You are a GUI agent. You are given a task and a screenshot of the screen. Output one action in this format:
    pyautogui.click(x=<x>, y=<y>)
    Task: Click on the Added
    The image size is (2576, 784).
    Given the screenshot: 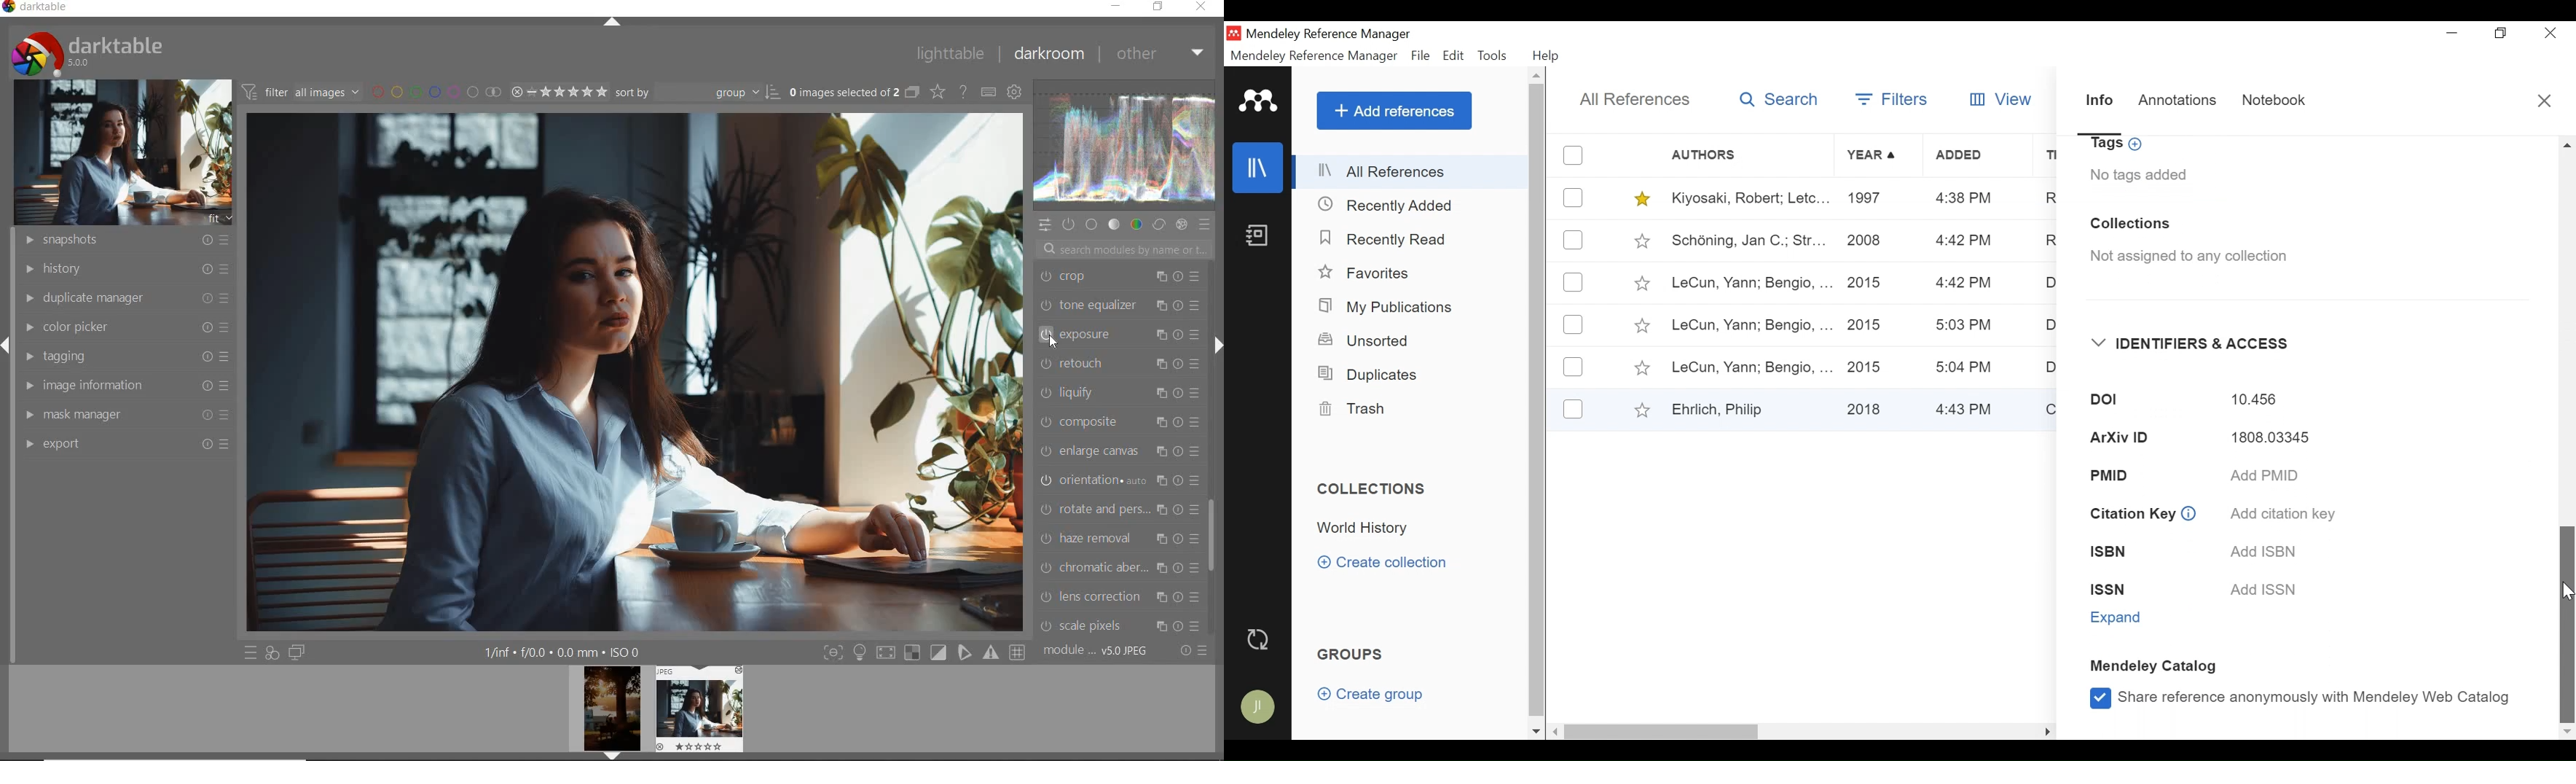 What is the action you would take?
    pyautogui.click(x=1978, y=156)
    